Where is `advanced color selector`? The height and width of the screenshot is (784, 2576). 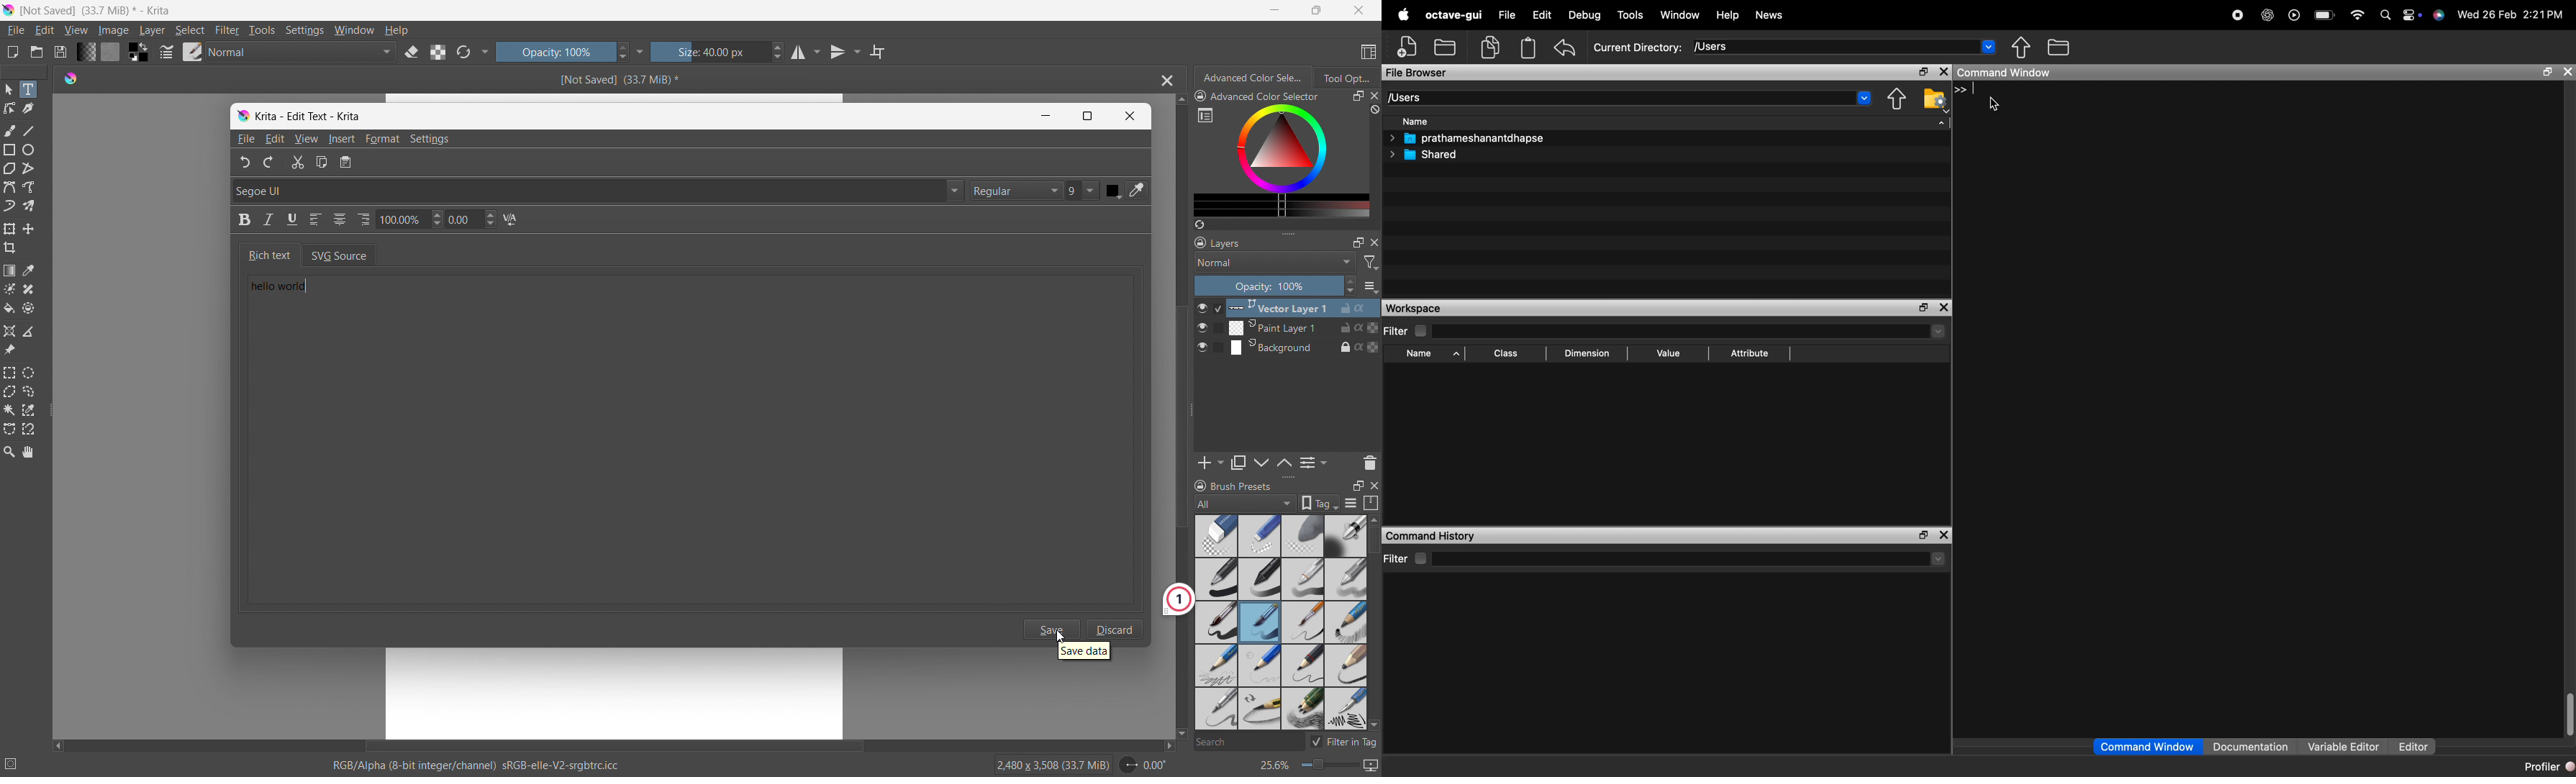 advanced color selector is located at coordinates (1257, 96).